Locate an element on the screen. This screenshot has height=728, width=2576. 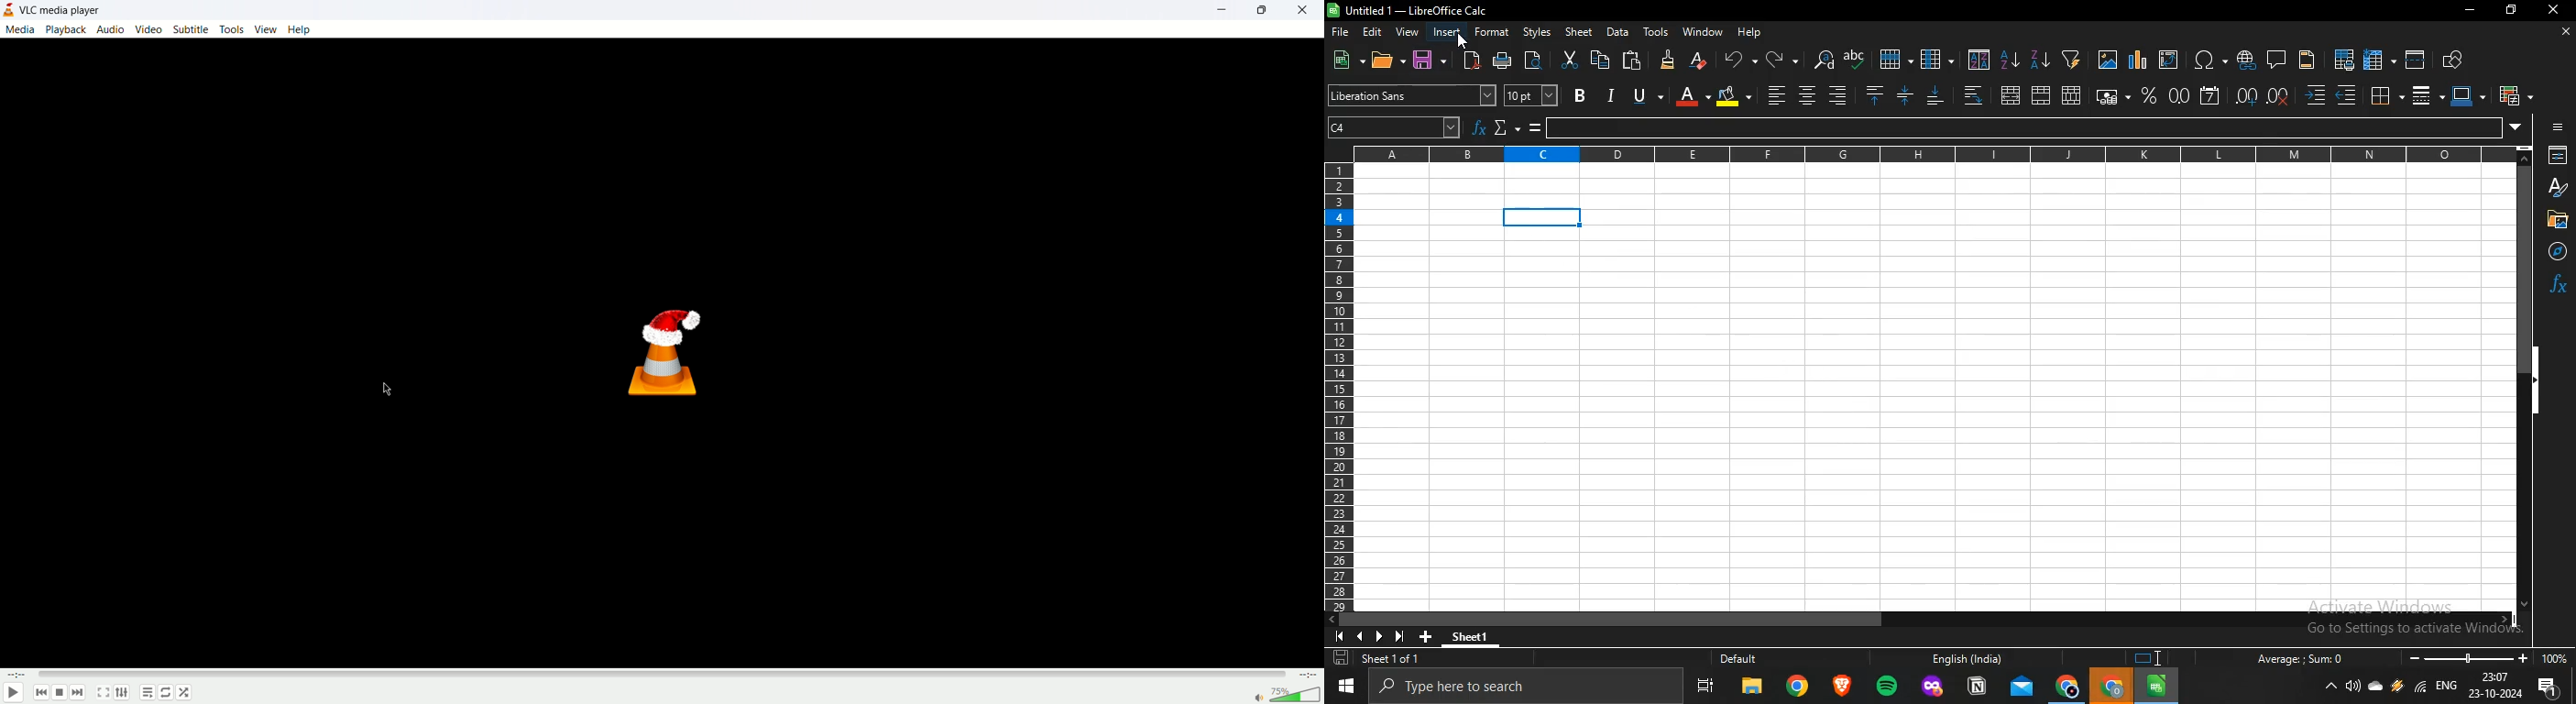
find and replace is located at coordinates (1822, 60).